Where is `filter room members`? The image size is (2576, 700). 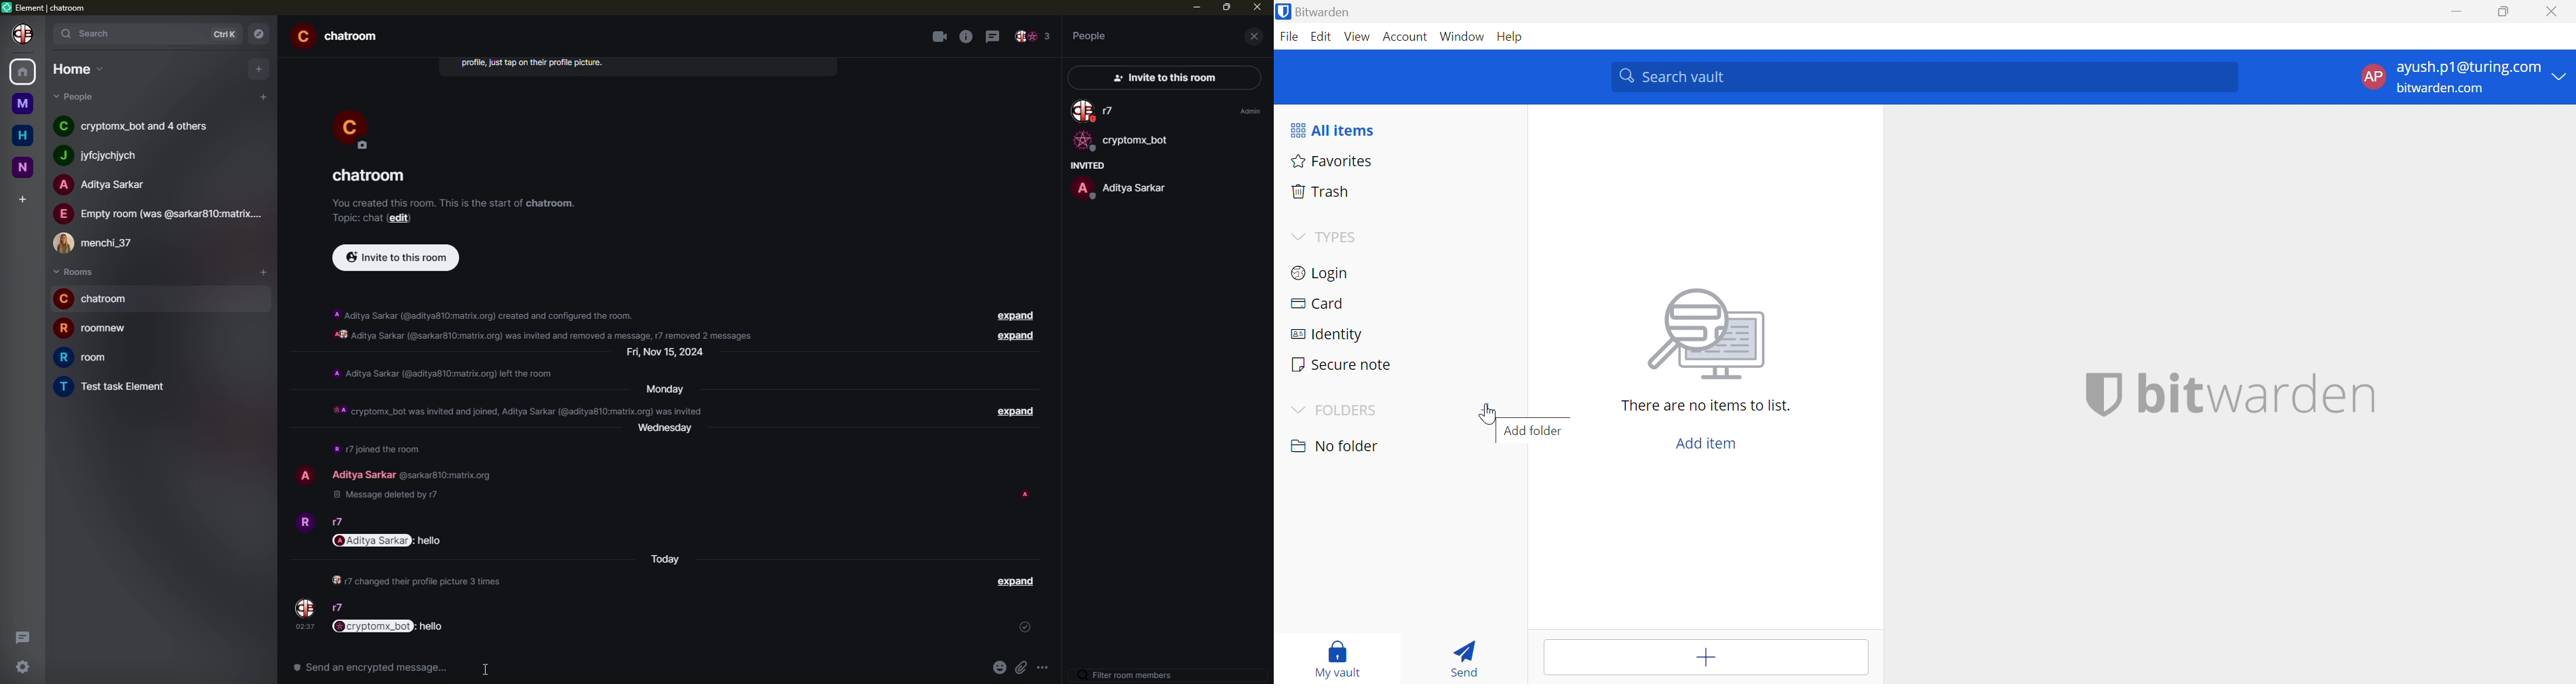
filter room members is located at coordinates (1130, 675).